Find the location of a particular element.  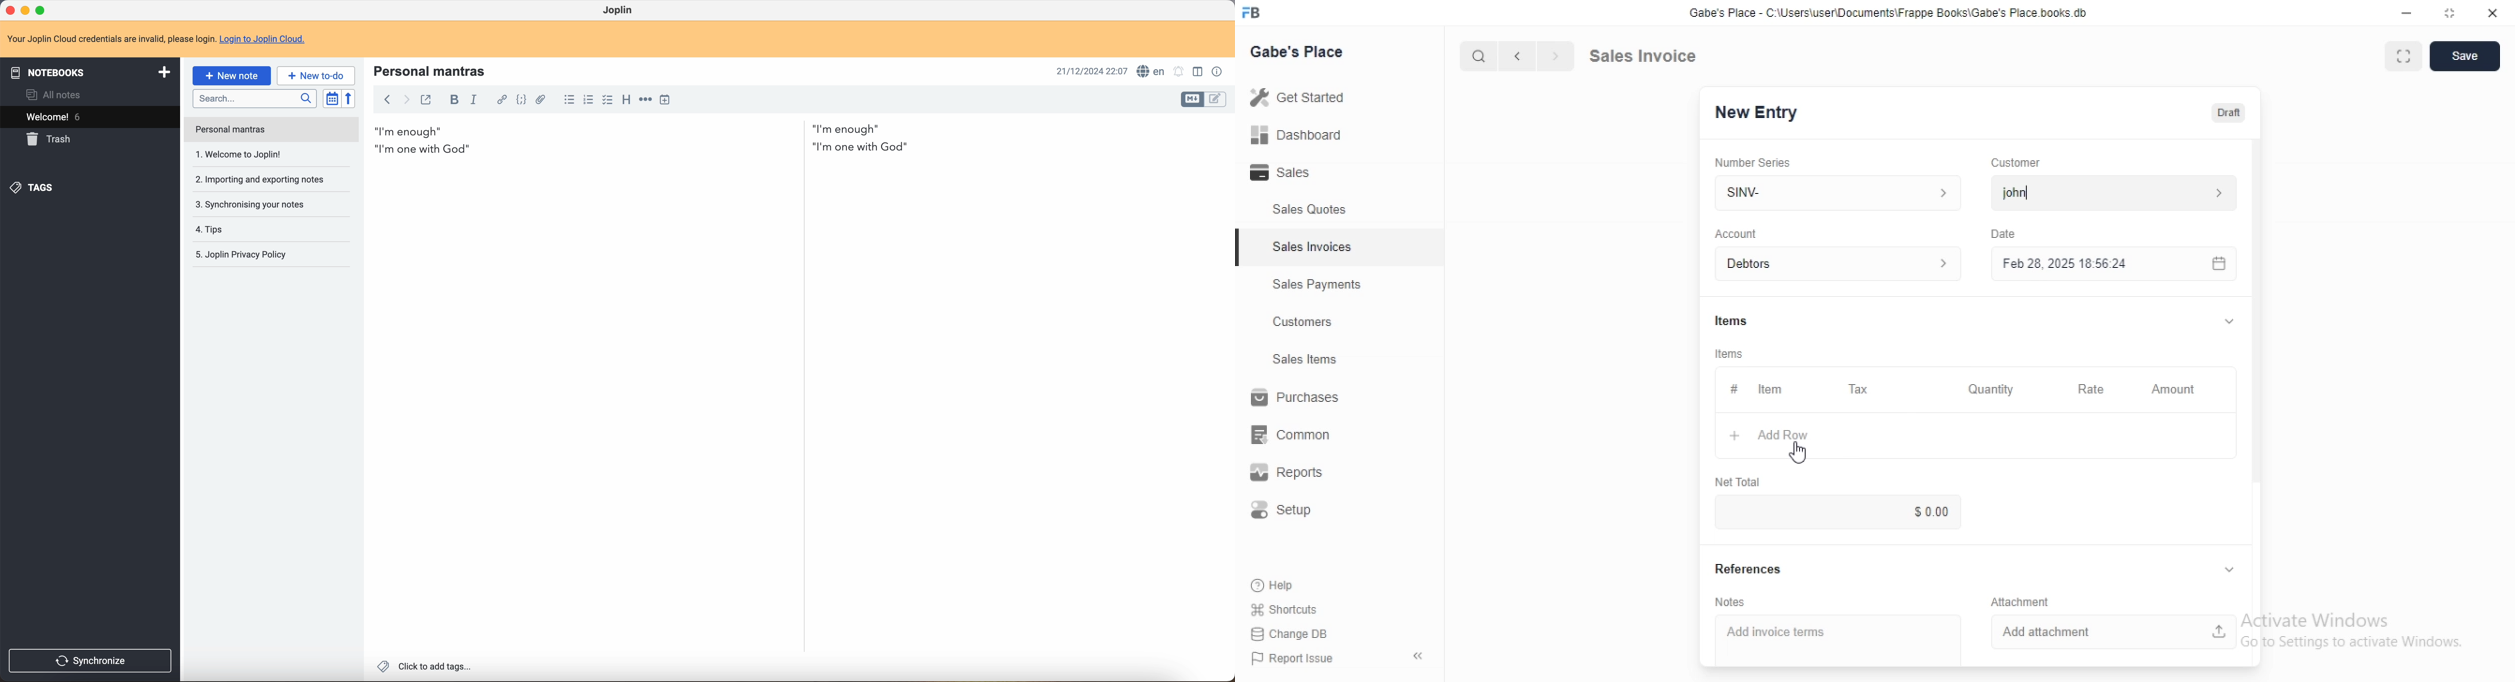

‘Notes is located at coordinates (1729, 603).